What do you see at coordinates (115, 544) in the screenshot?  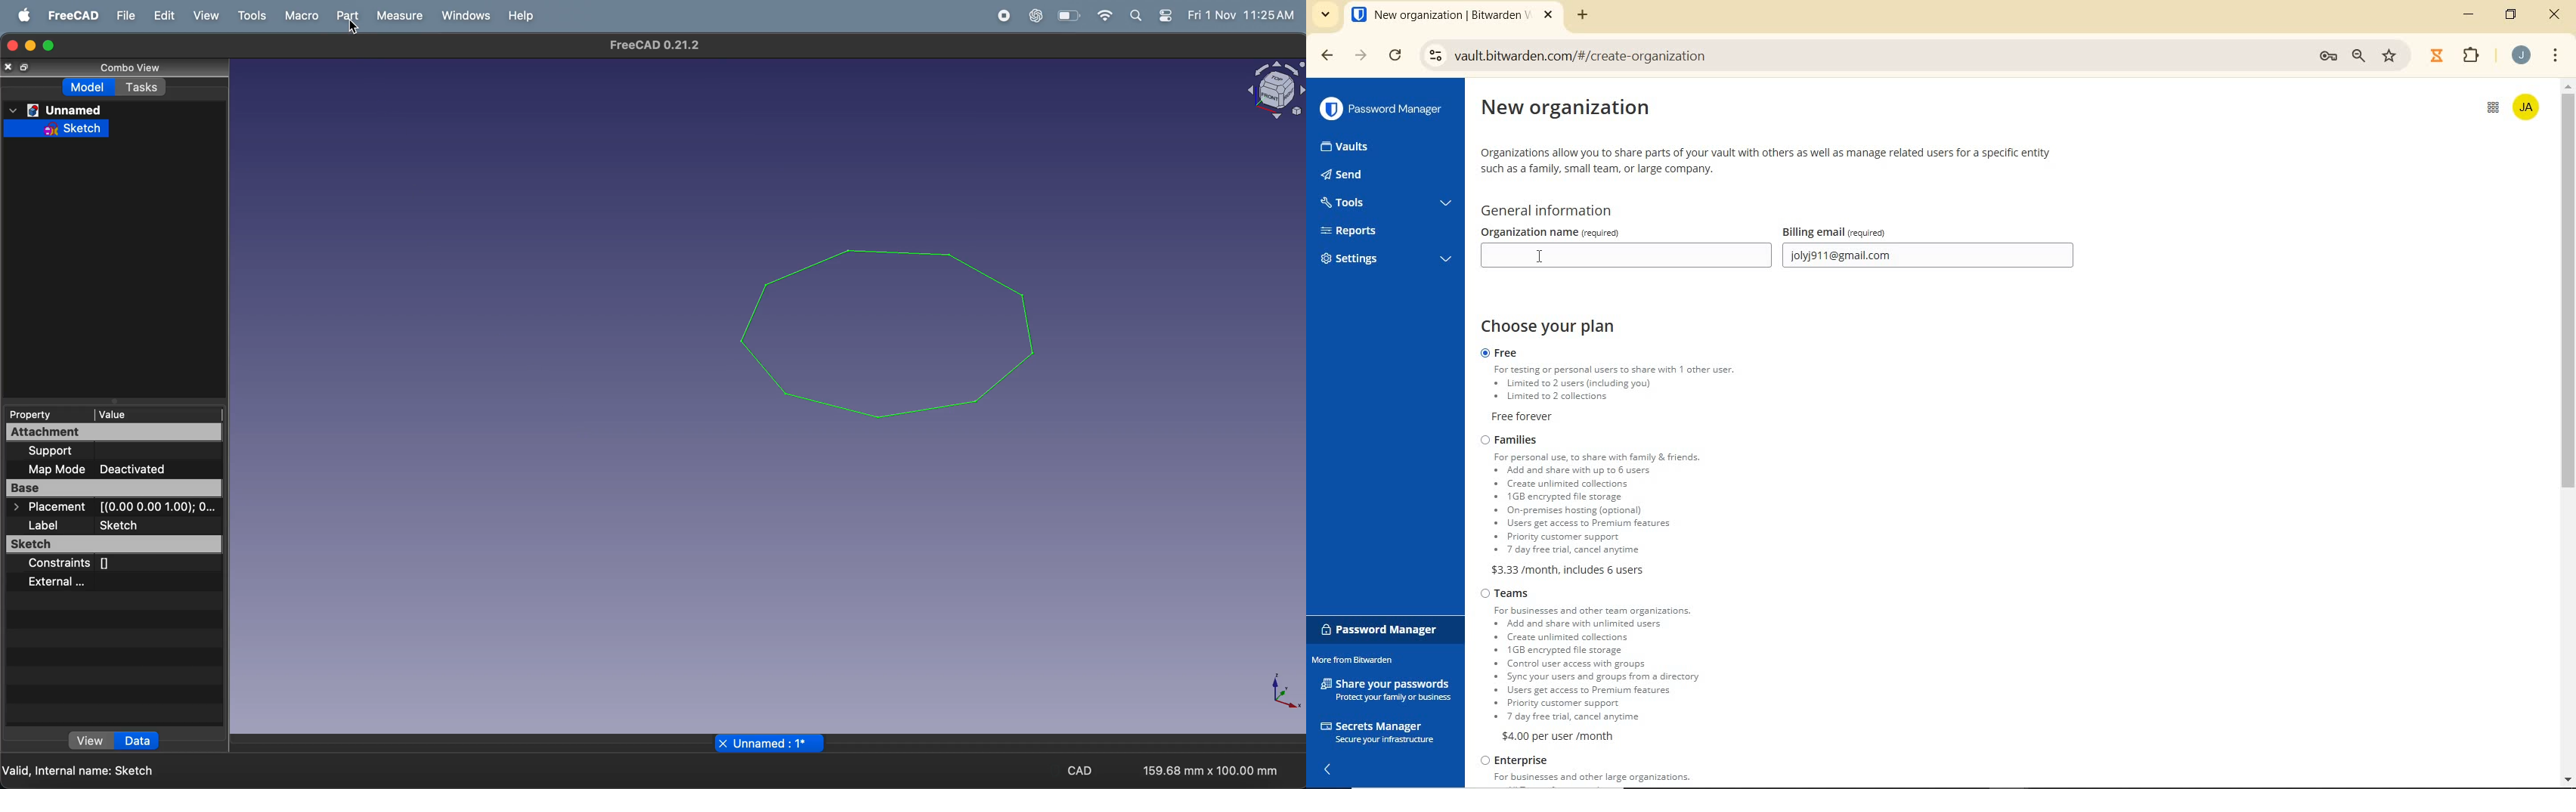 I see `sketch` at bounding box center [115, 544].